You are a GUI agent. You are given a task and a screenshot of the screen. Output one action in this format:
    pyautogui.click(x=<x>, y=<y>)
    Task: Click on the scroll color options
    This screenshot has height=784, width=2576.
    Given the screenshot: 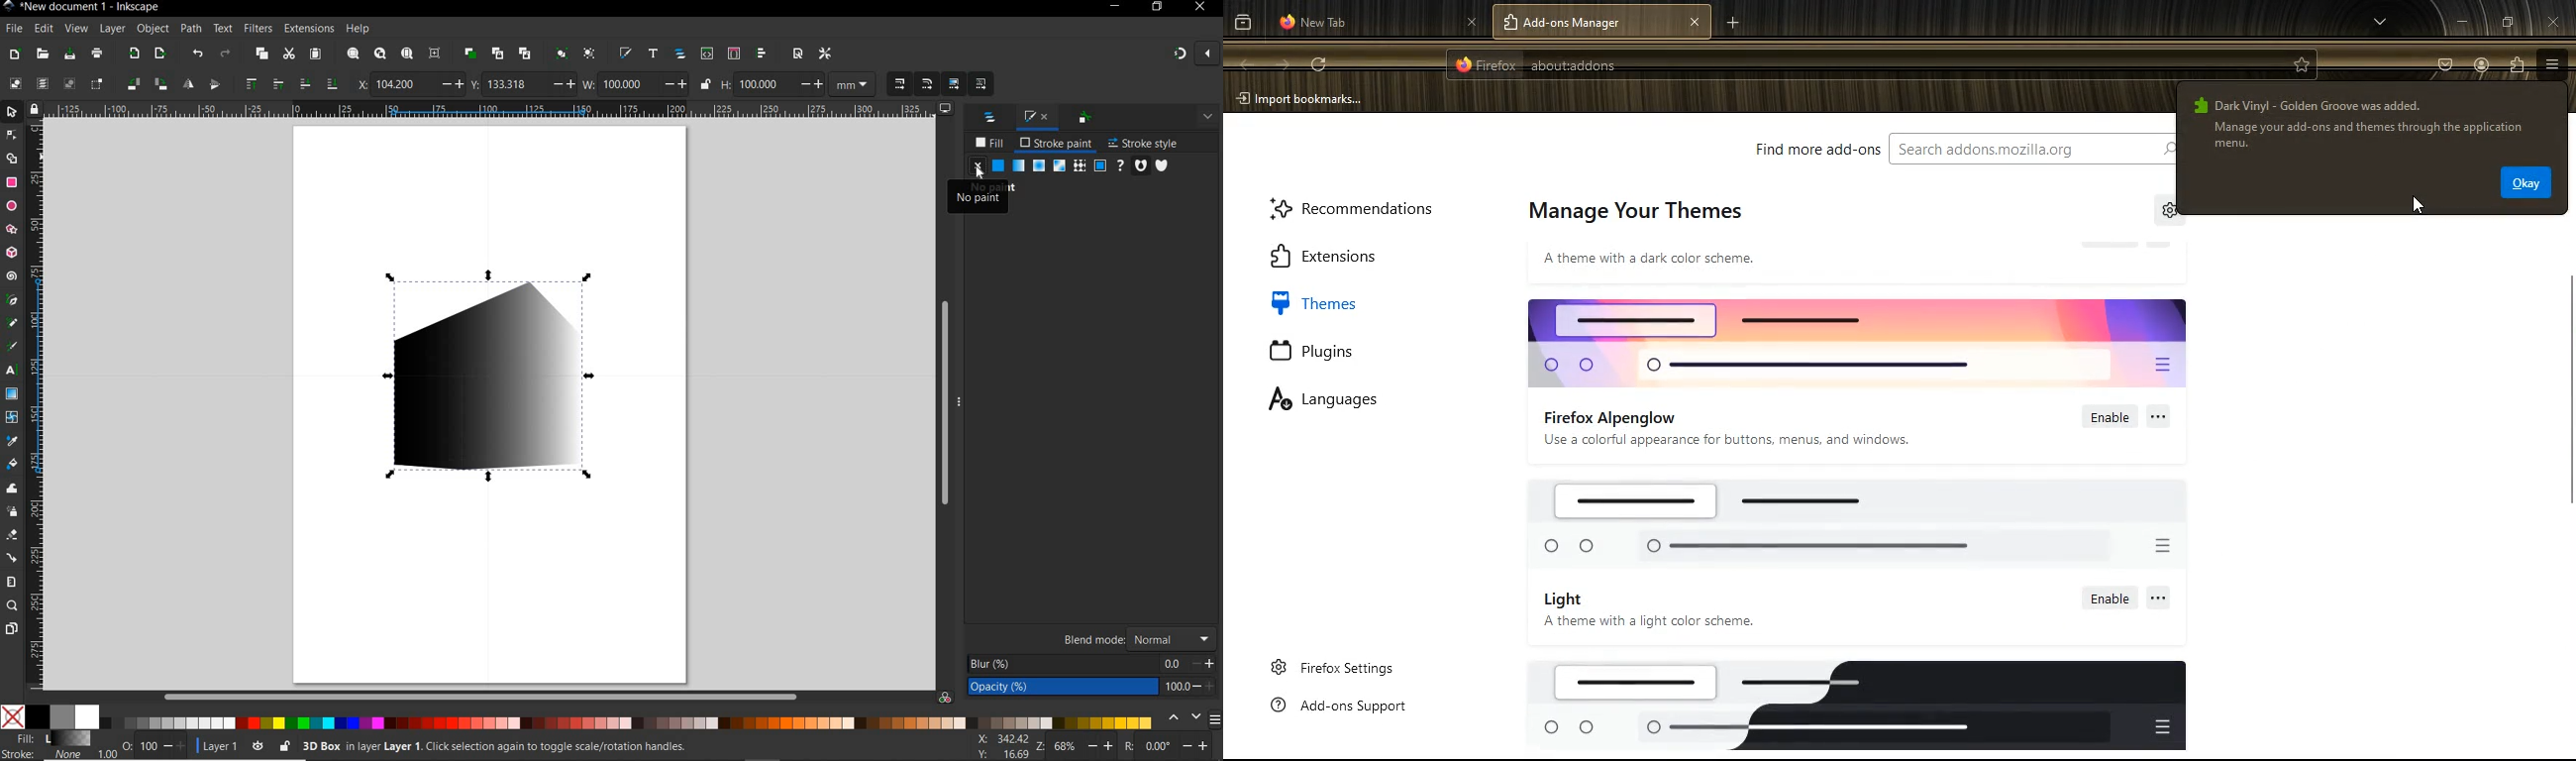 What is the action you would take?
    pyautogui.click(x=1183, y=719)
    